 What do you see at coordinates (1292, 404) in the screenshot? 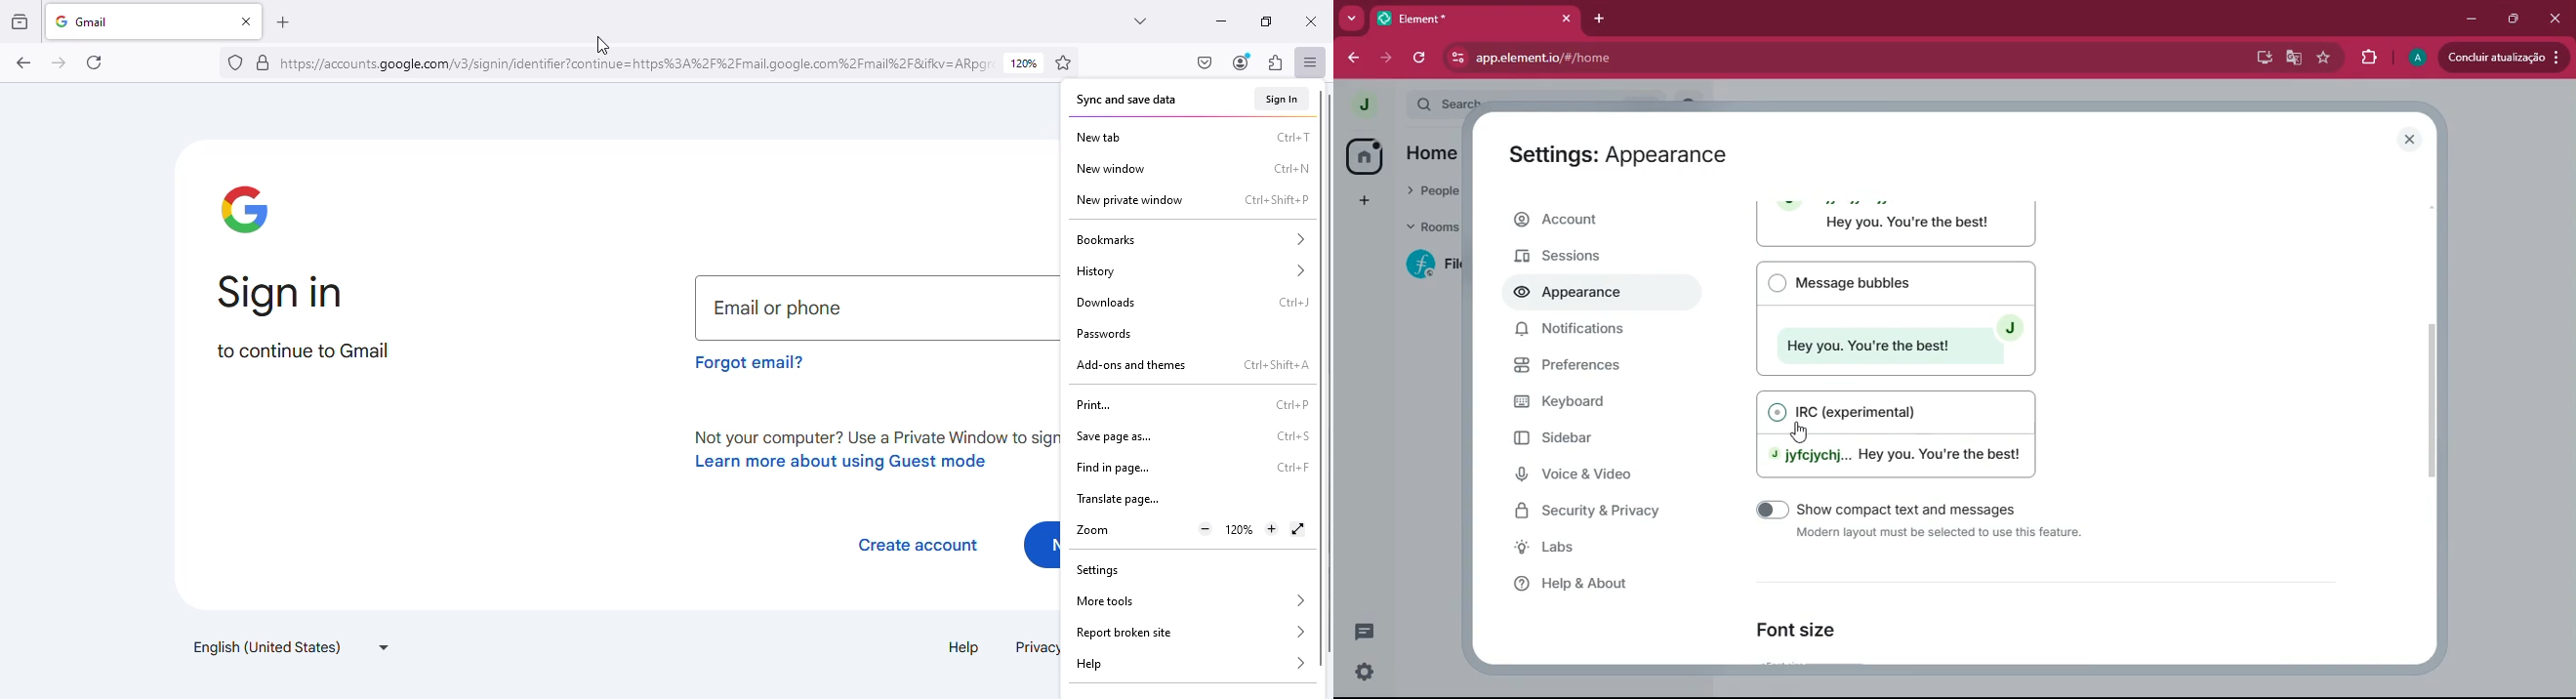
I see `shortcut for print` at bounding box center [1292, 404].